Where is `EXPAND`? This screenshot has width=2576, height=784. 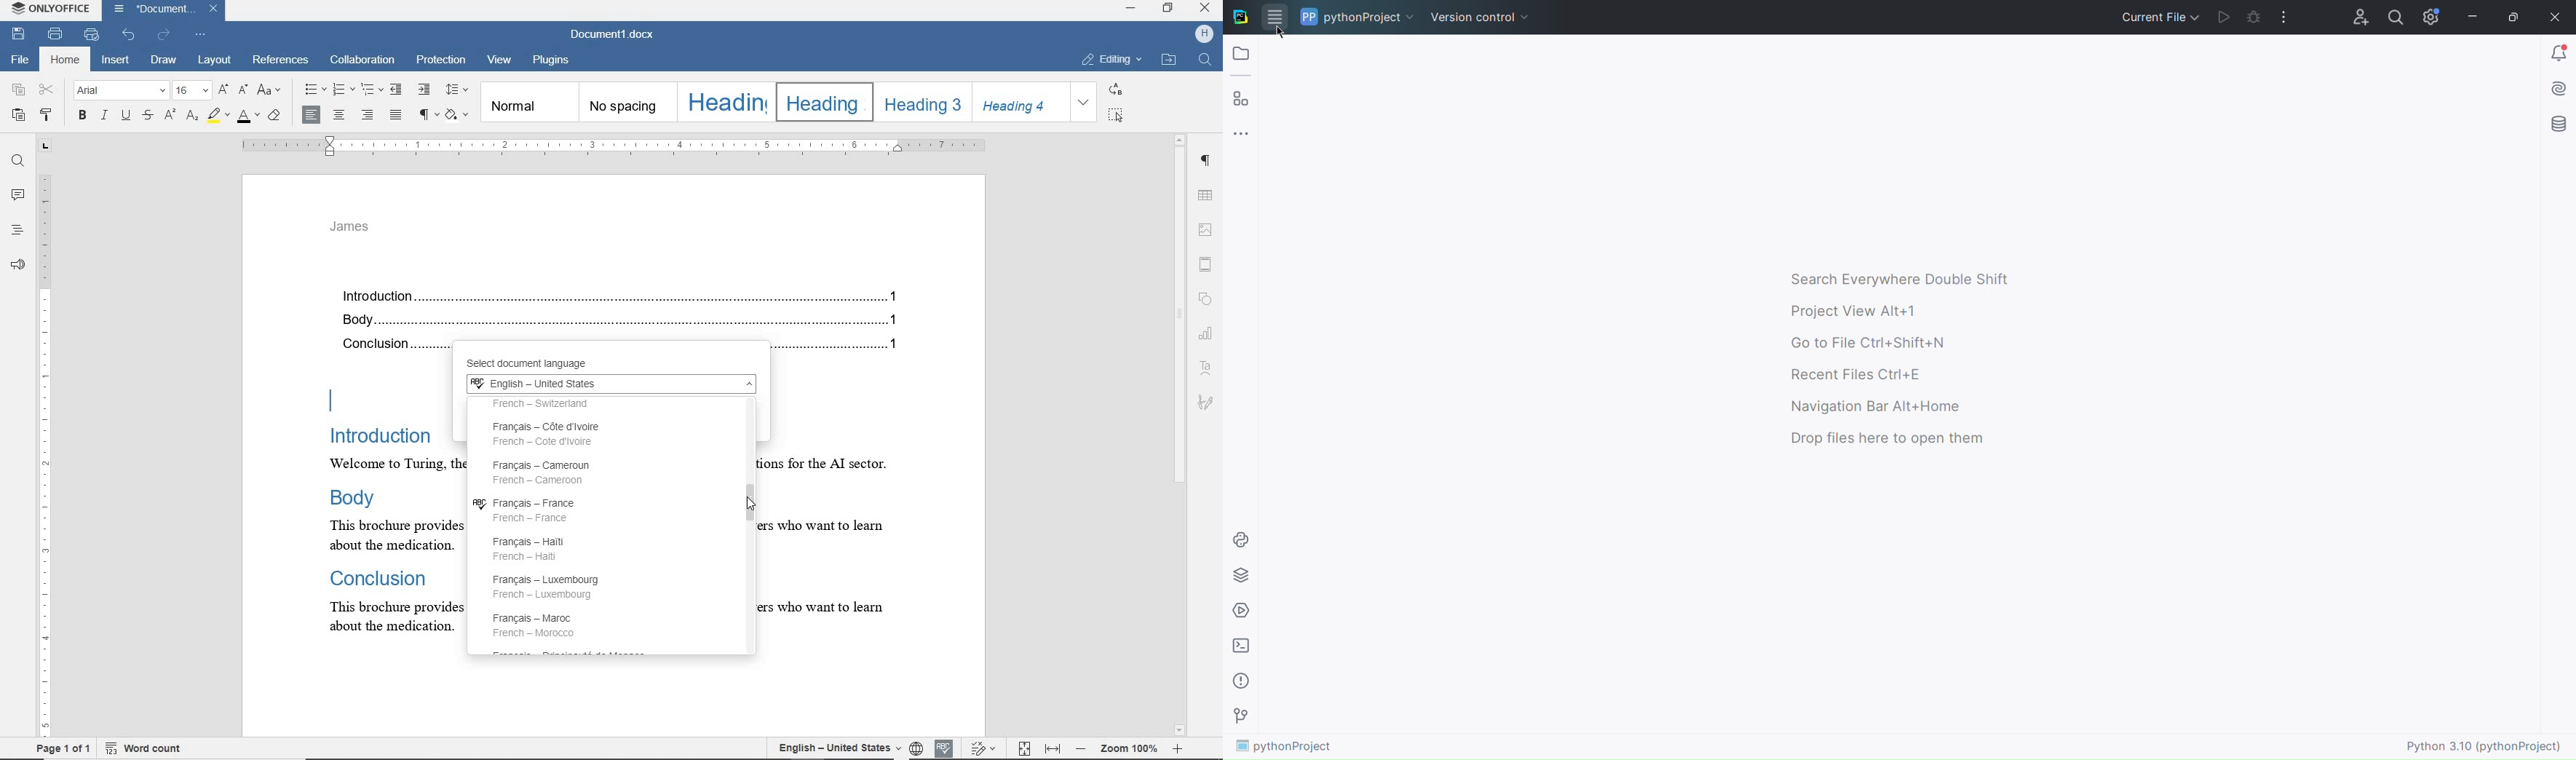 EXPAND is located at coordinates (1085, 103).